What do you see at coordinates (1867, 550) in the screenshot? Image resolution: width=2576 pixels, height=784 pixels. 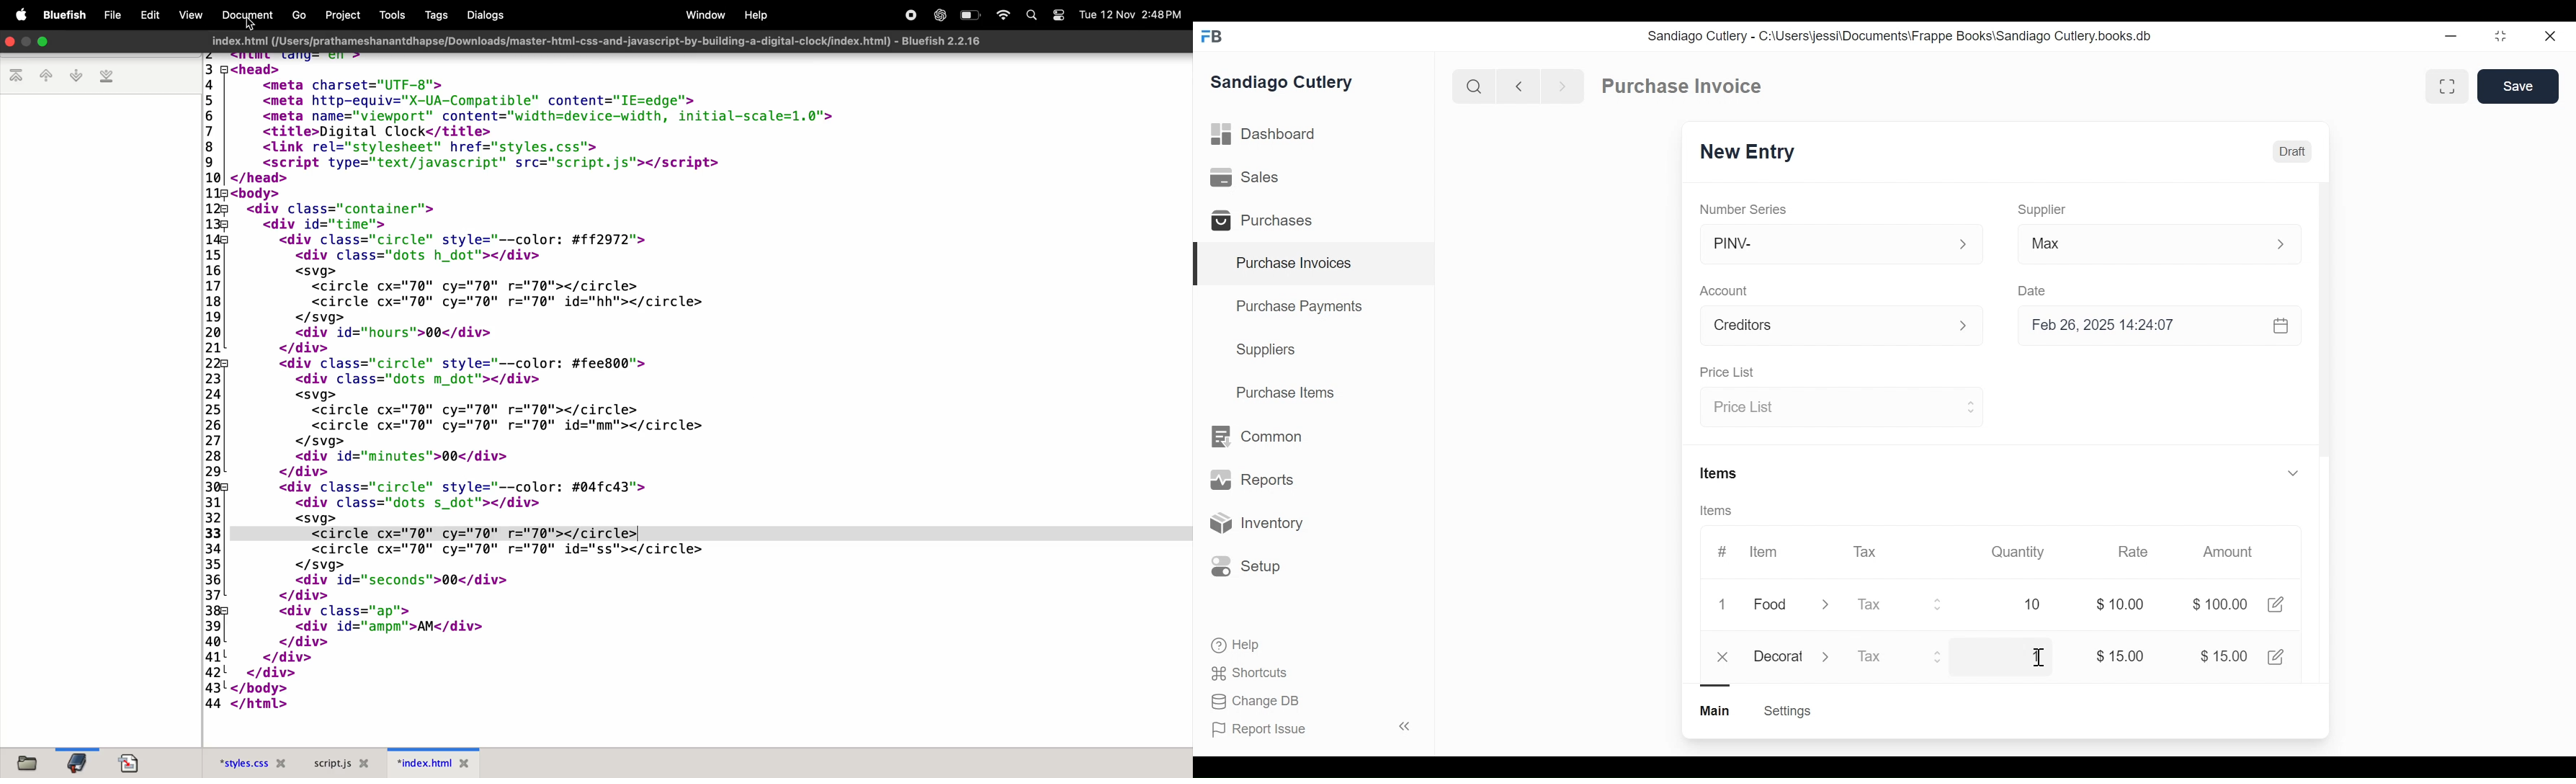 I see `Tax` at bounding box center [1867, 550].